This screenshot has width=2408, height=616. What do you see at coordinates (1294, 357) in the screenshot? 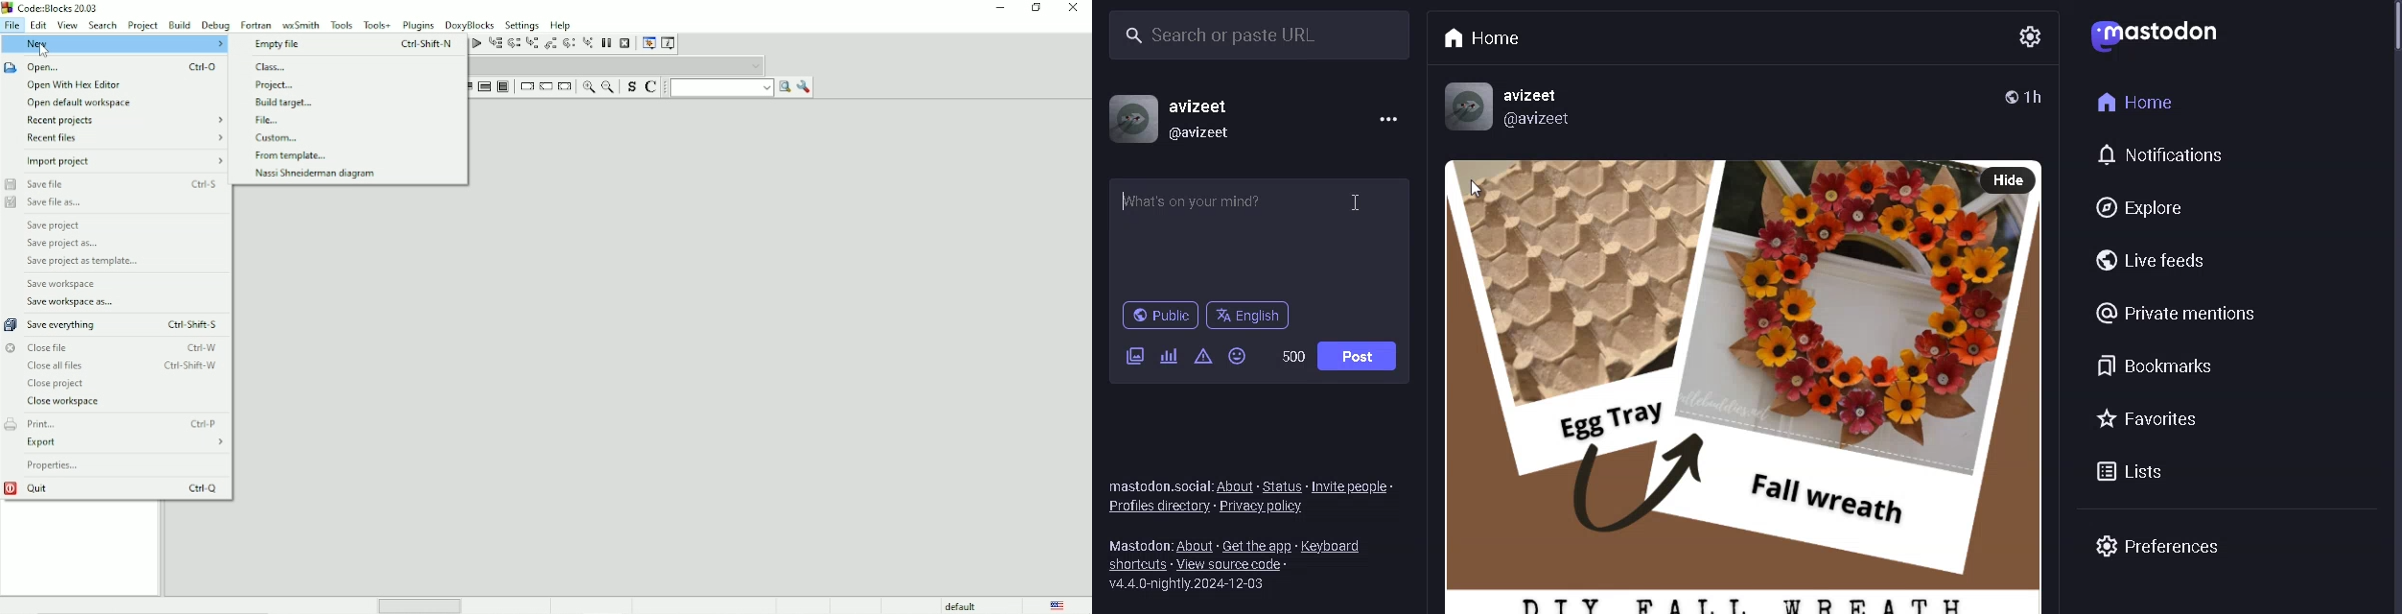
I see `WORD LIMIT` at bounding box center [1294, 357].